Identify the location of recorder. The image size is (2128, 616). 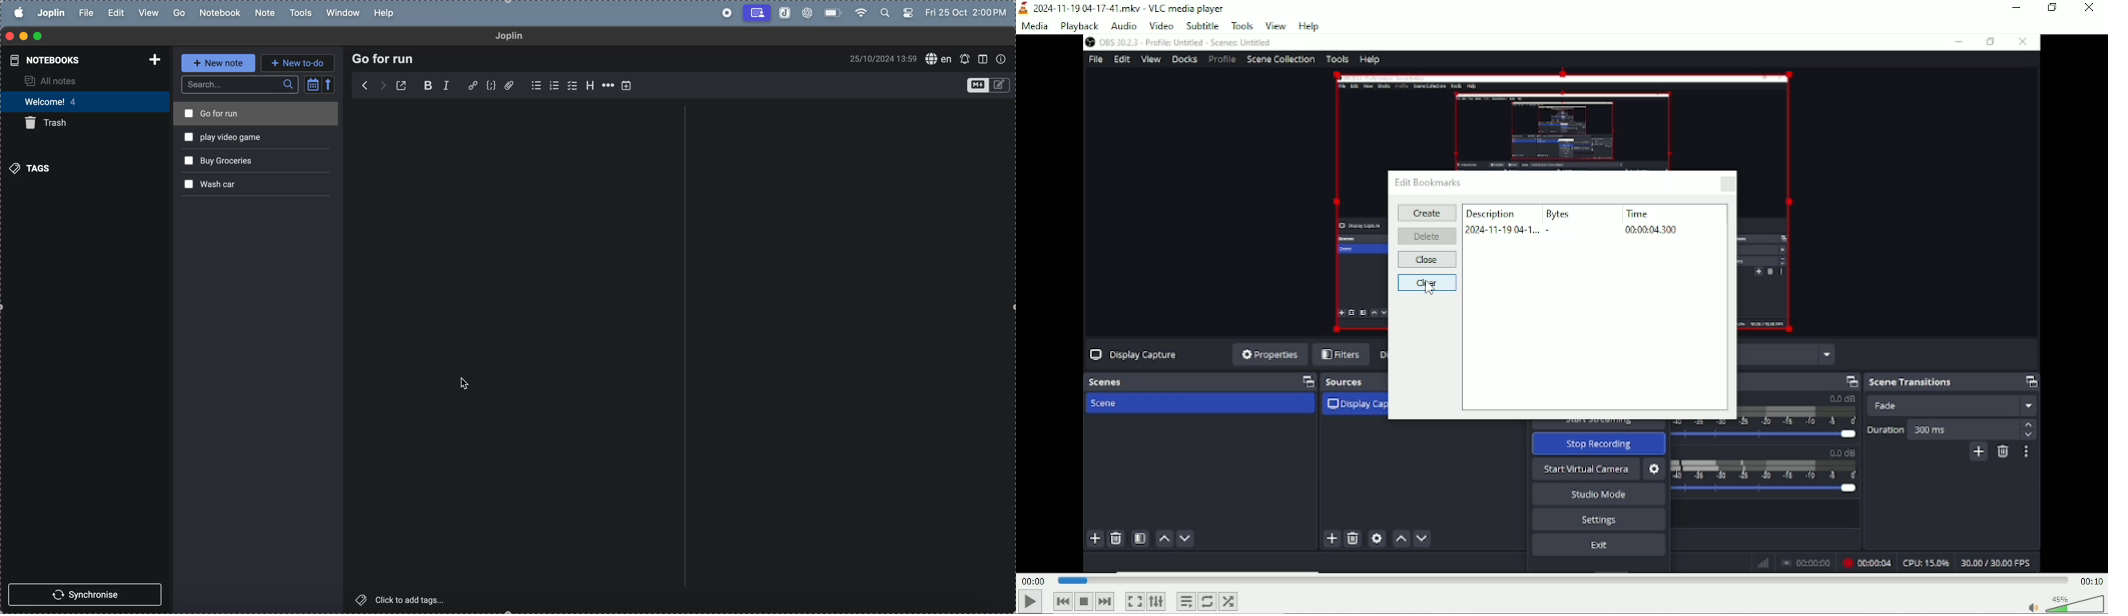
(723, 11).